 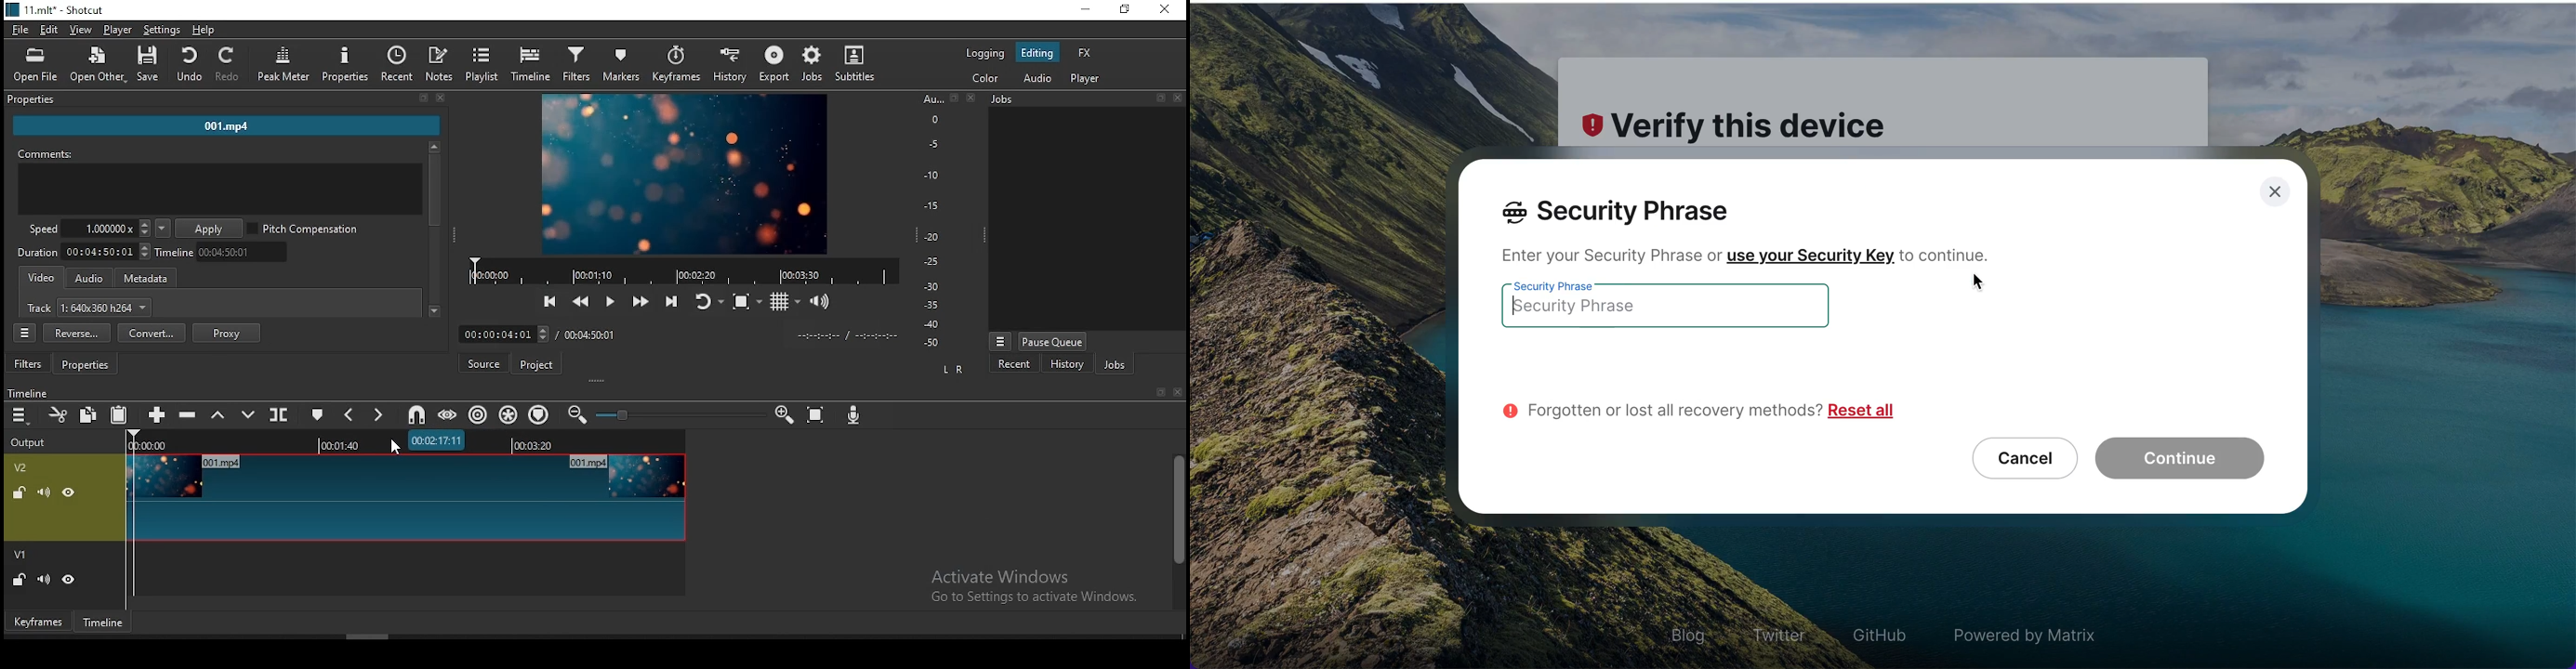 What do you see at coordinates (479, 414) in the screenshot?
I see `ripple` at bounding box center [479, 414].